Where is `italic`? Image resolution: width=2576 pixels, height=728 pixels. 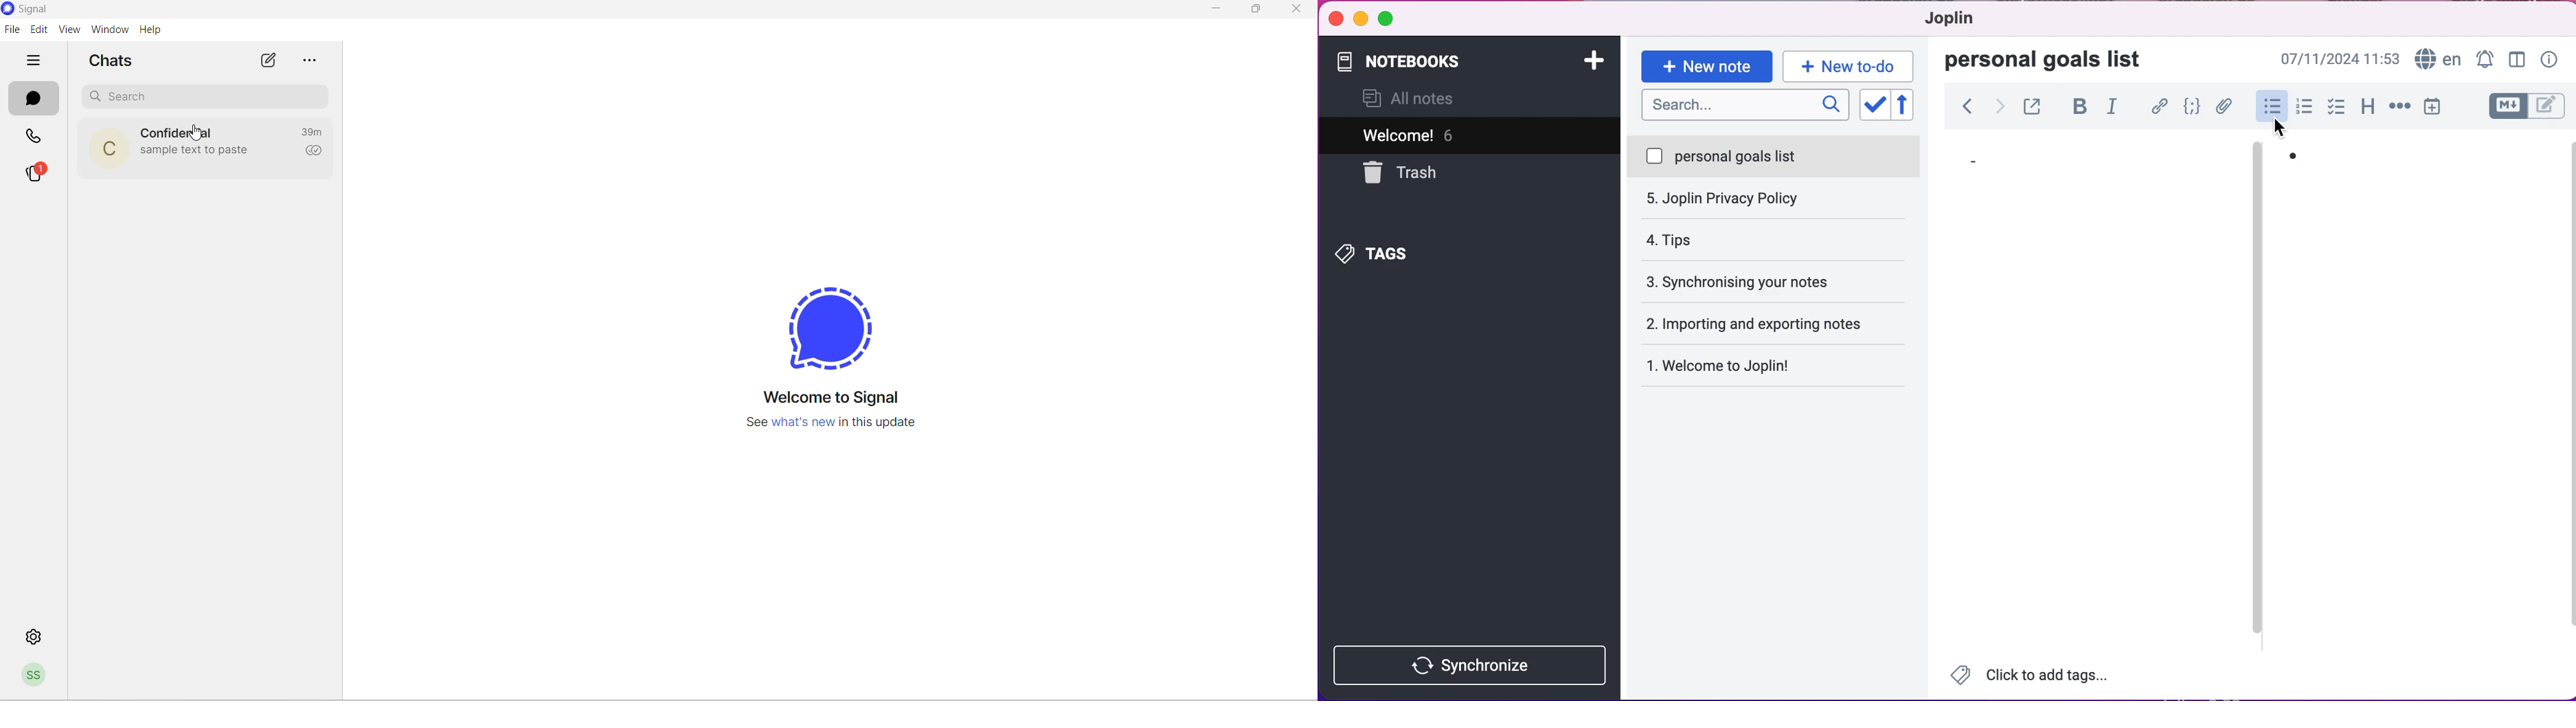
italic is located at coordinates (2115, 110).